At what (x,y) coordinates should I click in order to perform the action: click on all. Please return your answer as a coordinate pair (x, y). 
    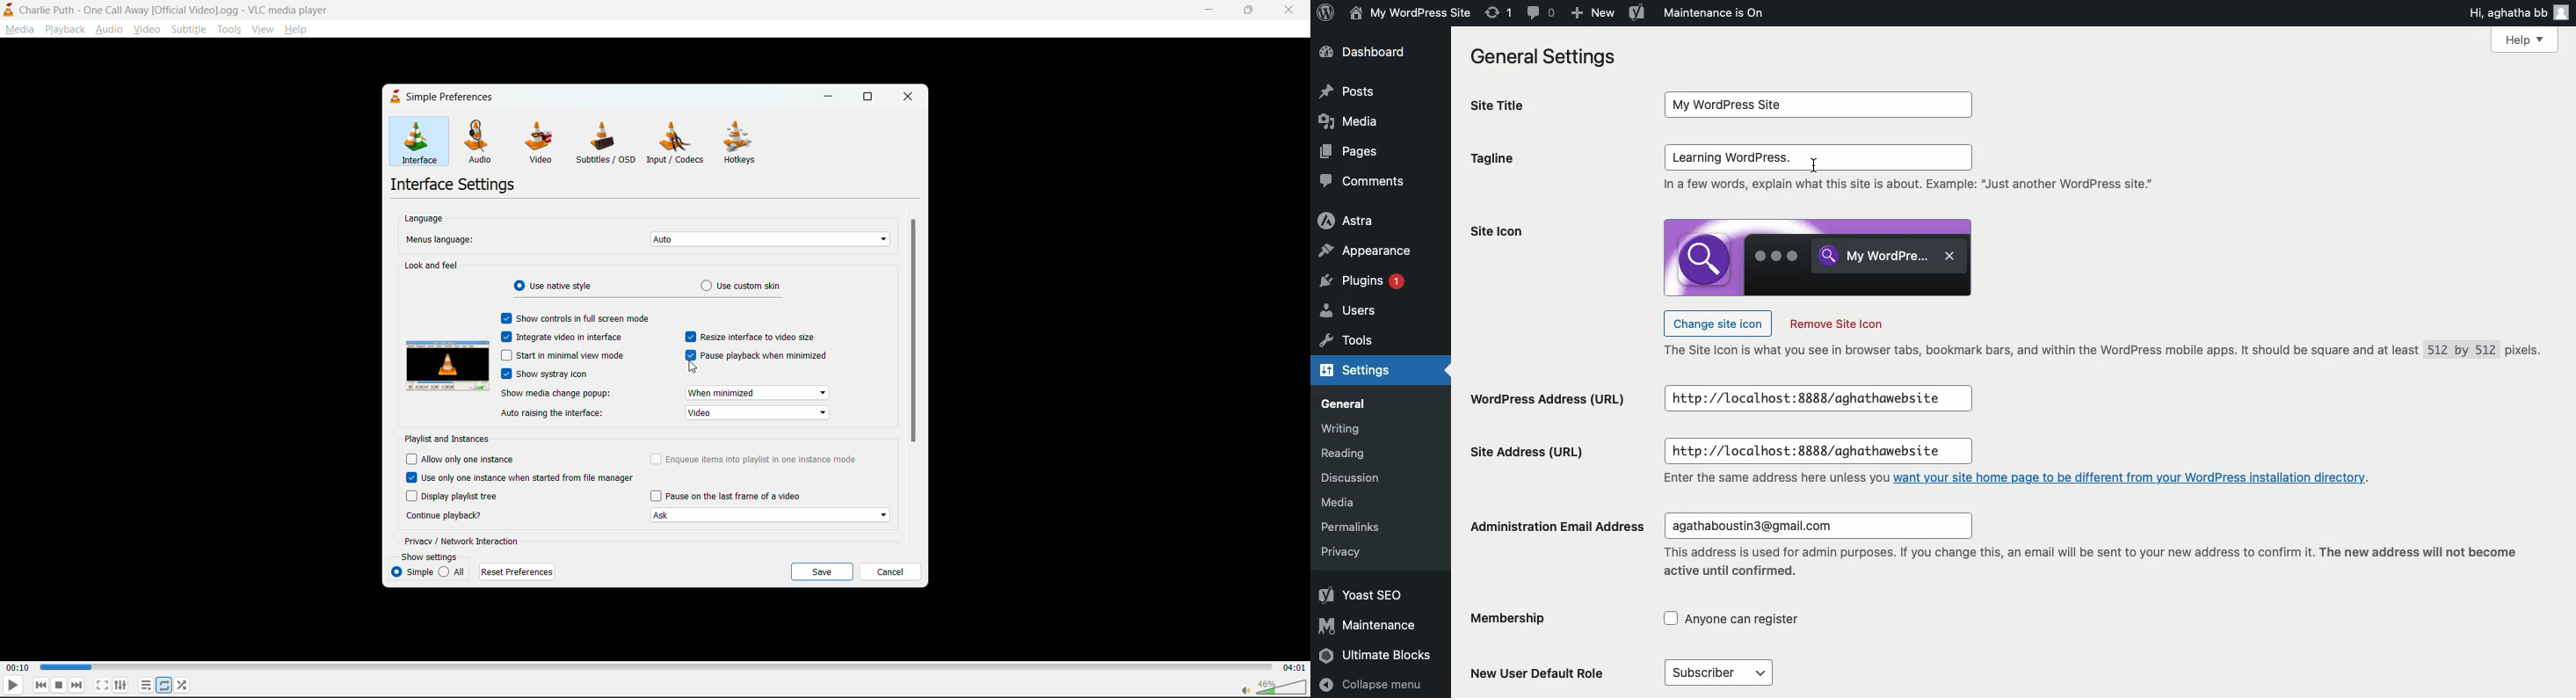
    Looking at the image, I should click on (453, 572).